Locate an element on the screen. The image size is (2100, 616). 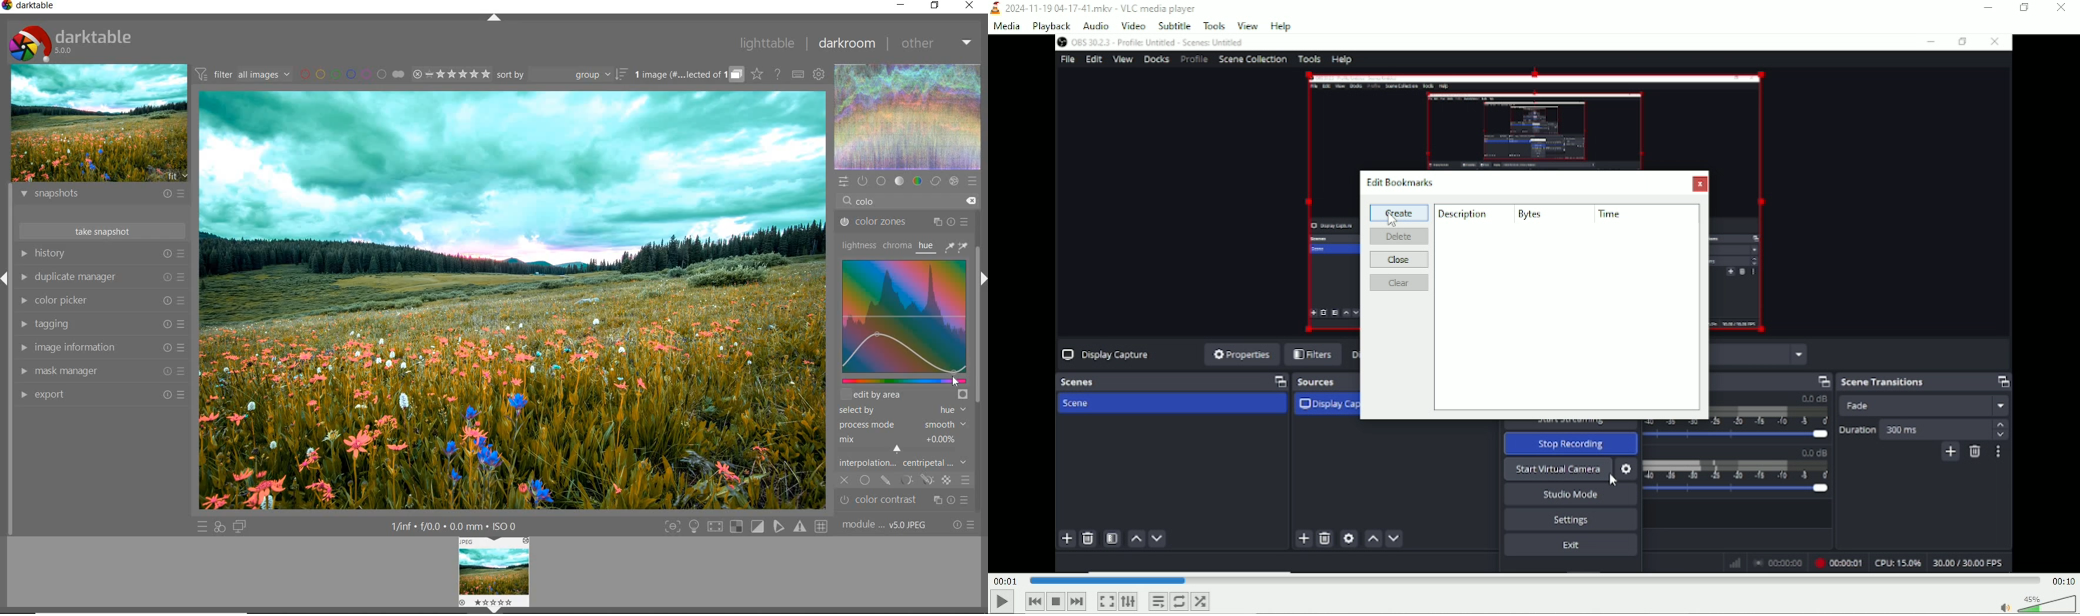
display a second darkroom image window is located at coordinates (239, 526).